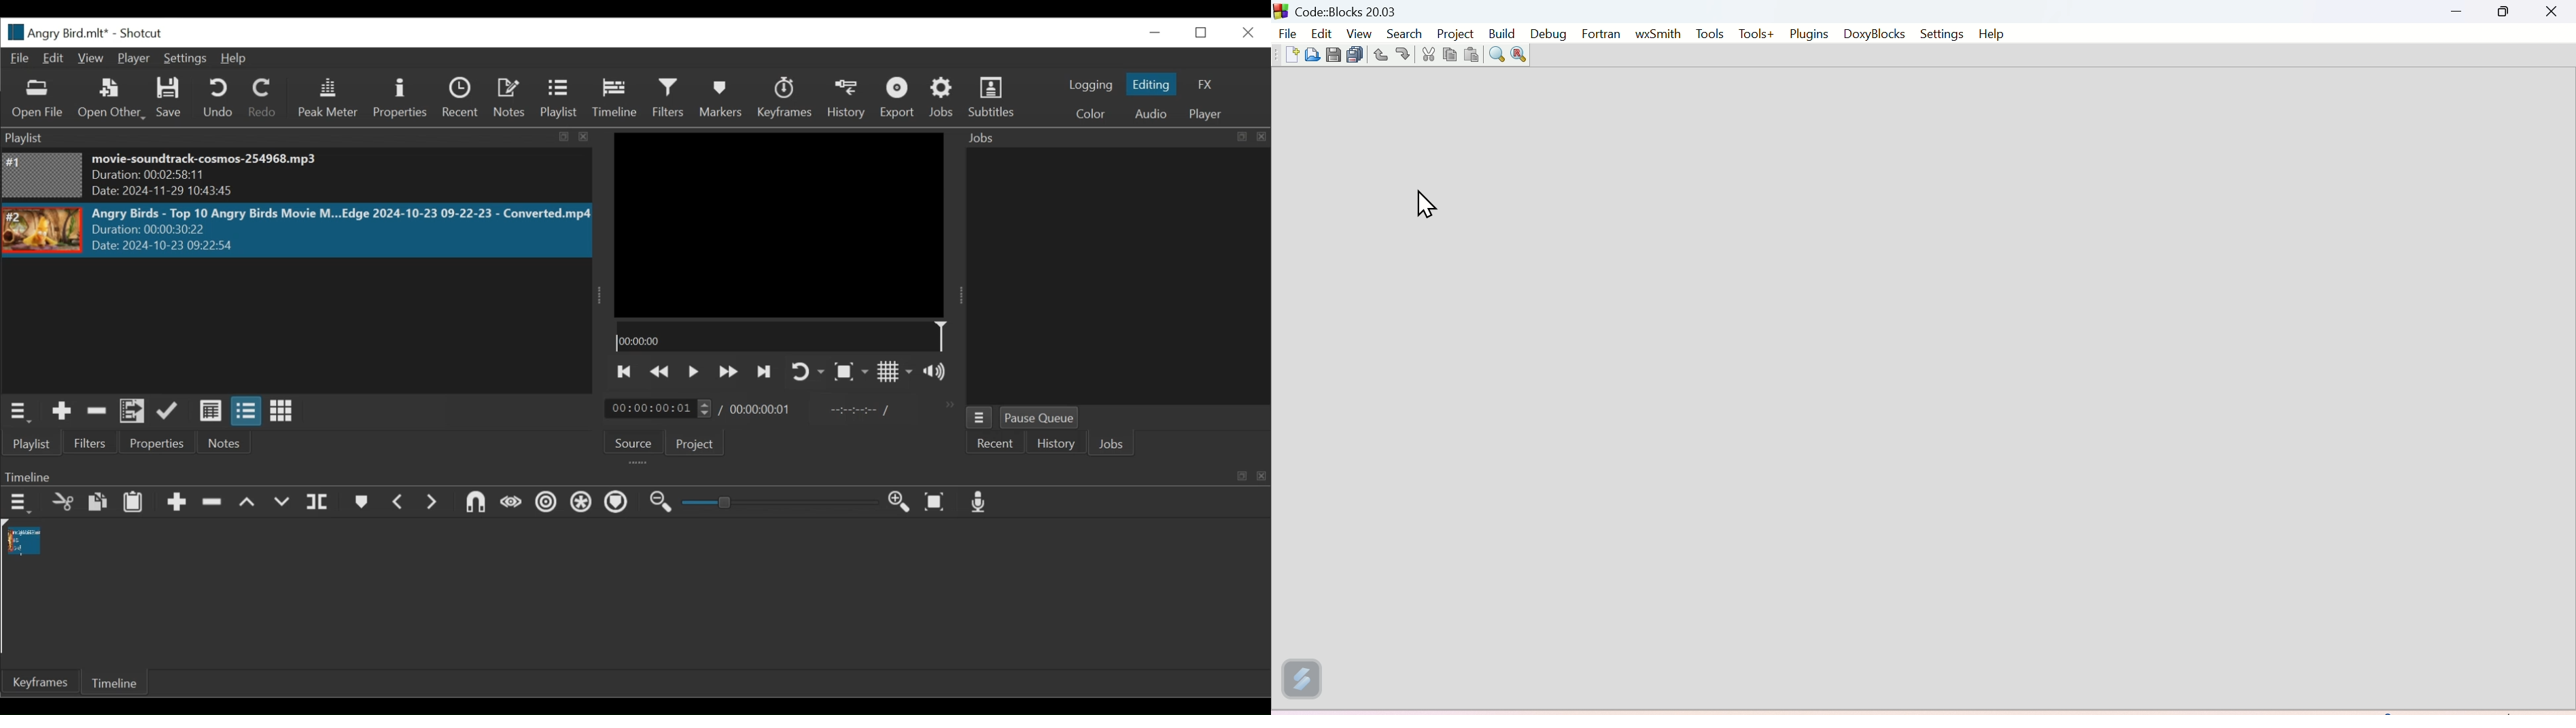 This screenshot has height=728, width=2576. What do you see at coordinates (1331, 56) in the screenshot?
I see `` at bounding box center [1331, 56].